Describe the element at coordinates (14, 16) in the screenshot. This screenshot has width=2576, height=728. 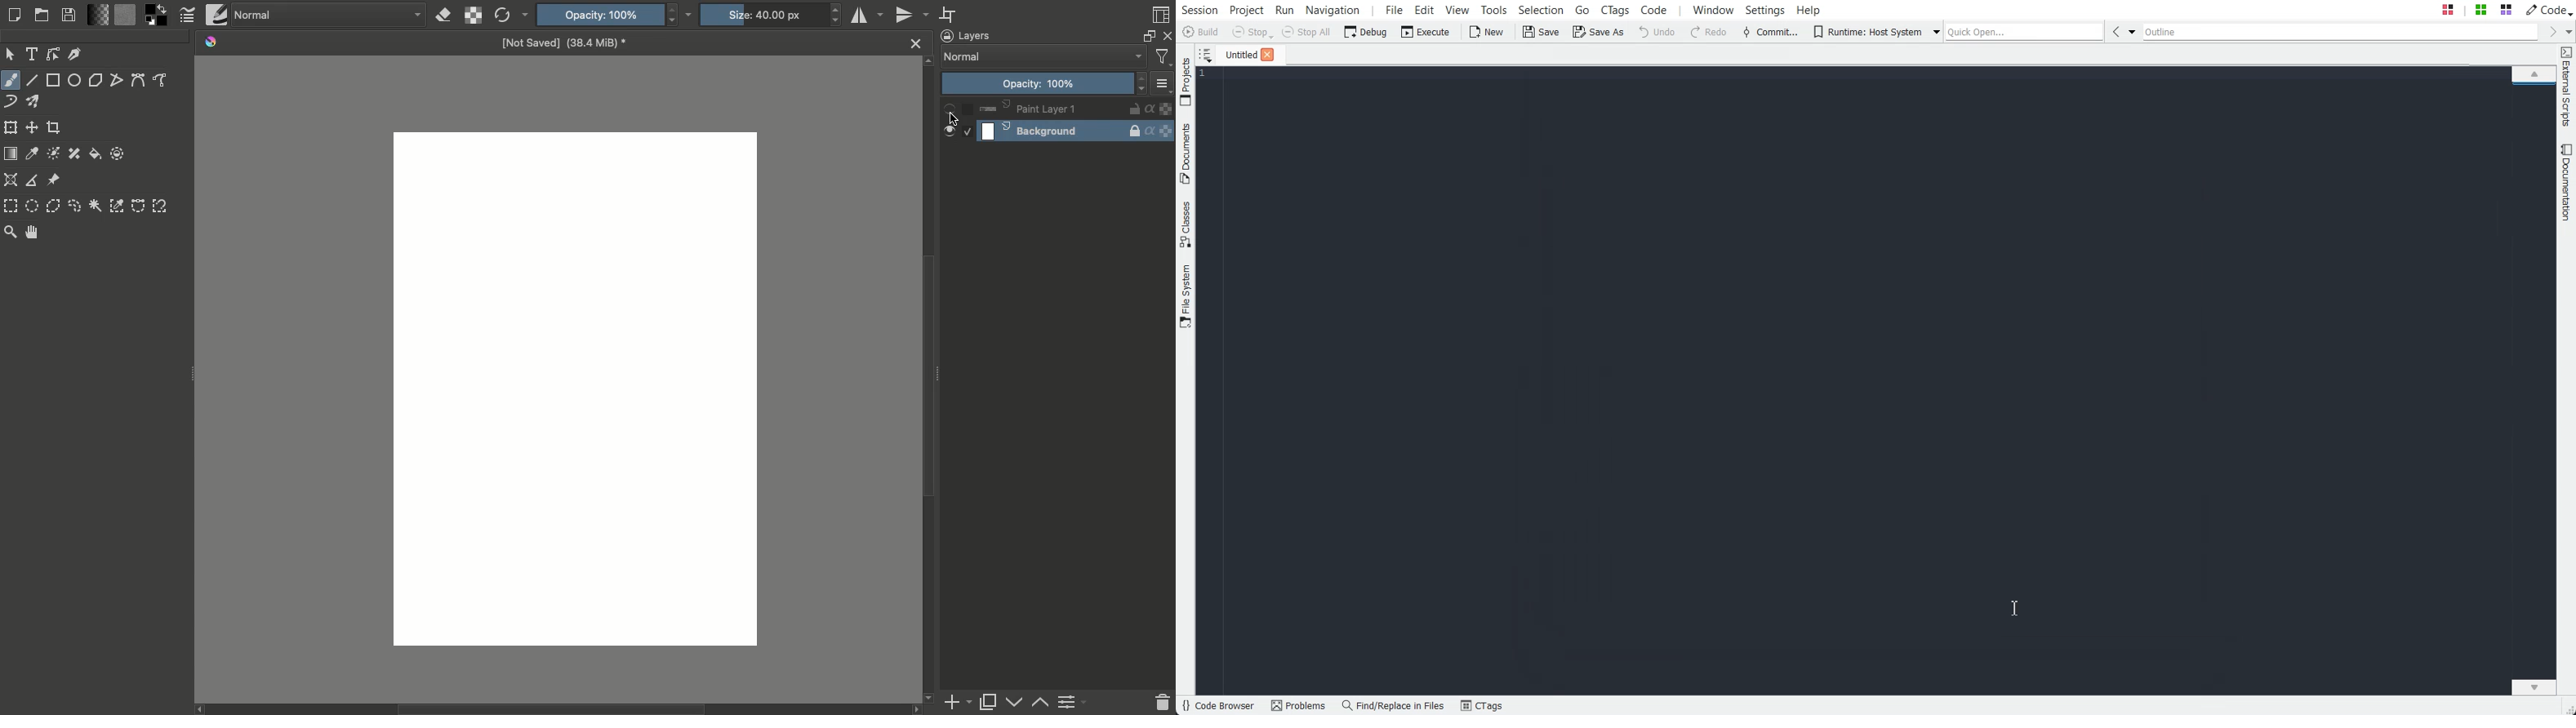
I see `Create` at that location.